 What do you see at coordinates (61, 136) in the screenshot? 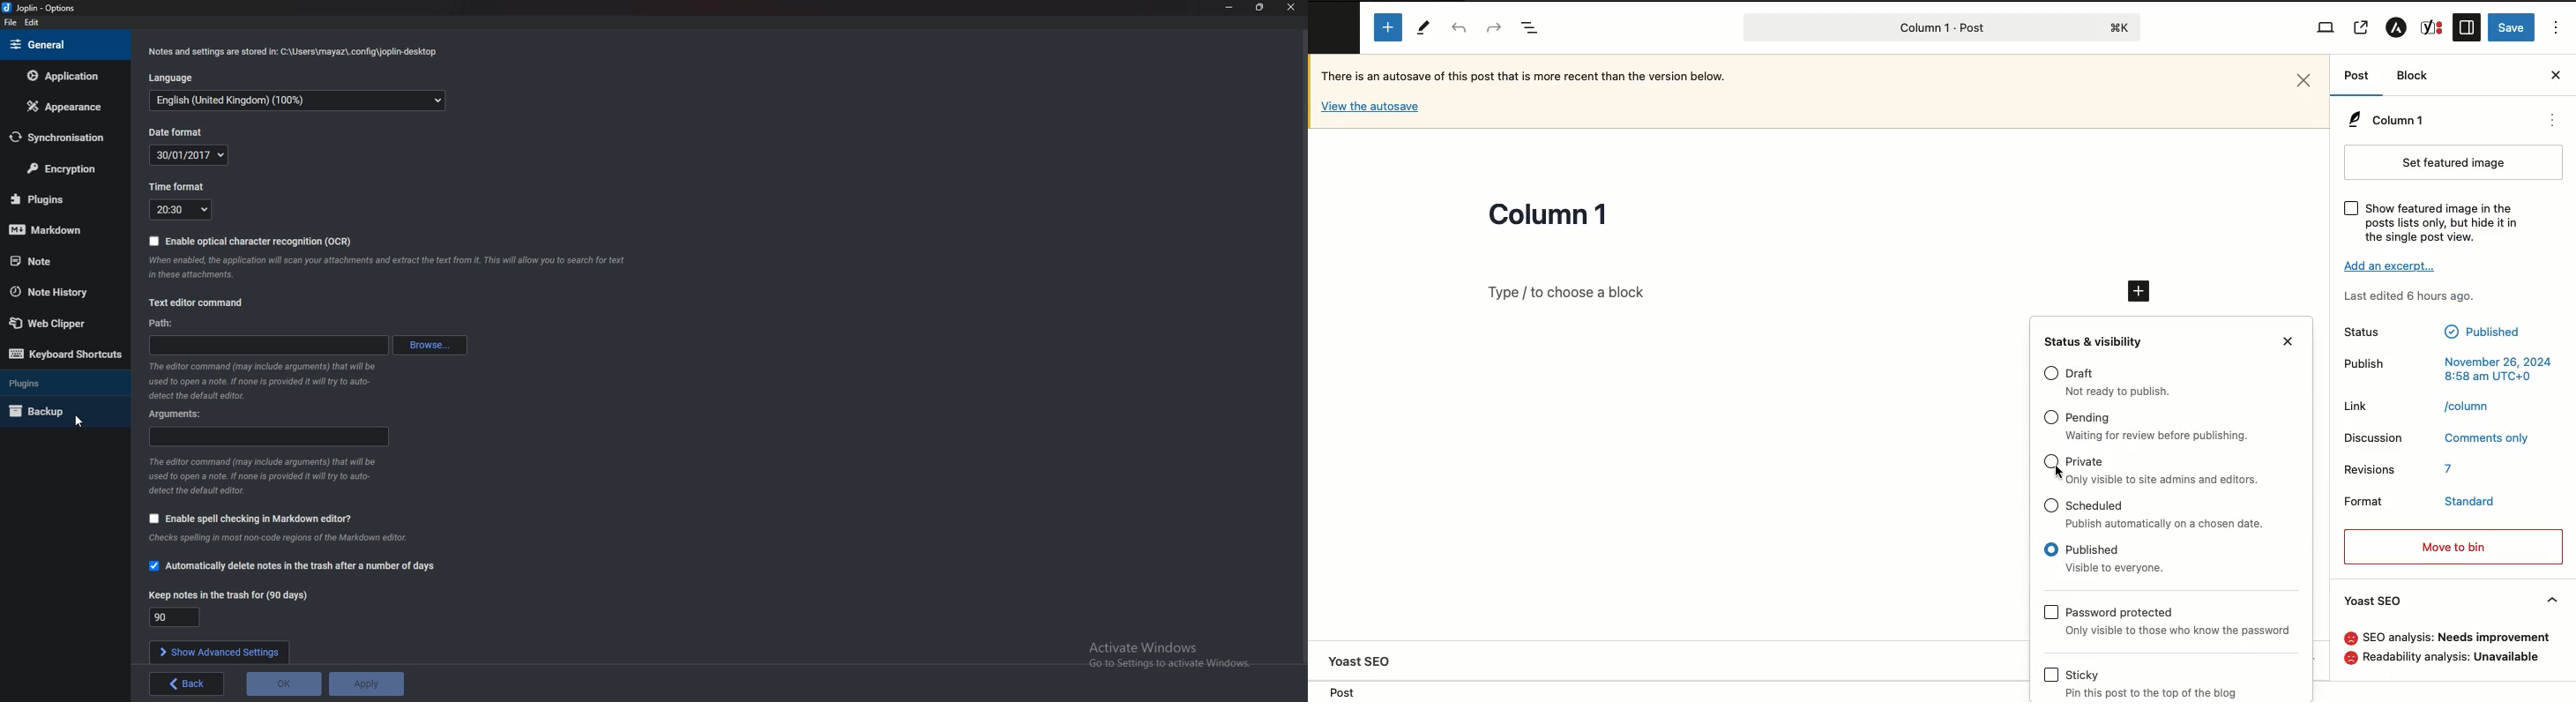
I see `Synchronization` at bounding box center [61, 136].